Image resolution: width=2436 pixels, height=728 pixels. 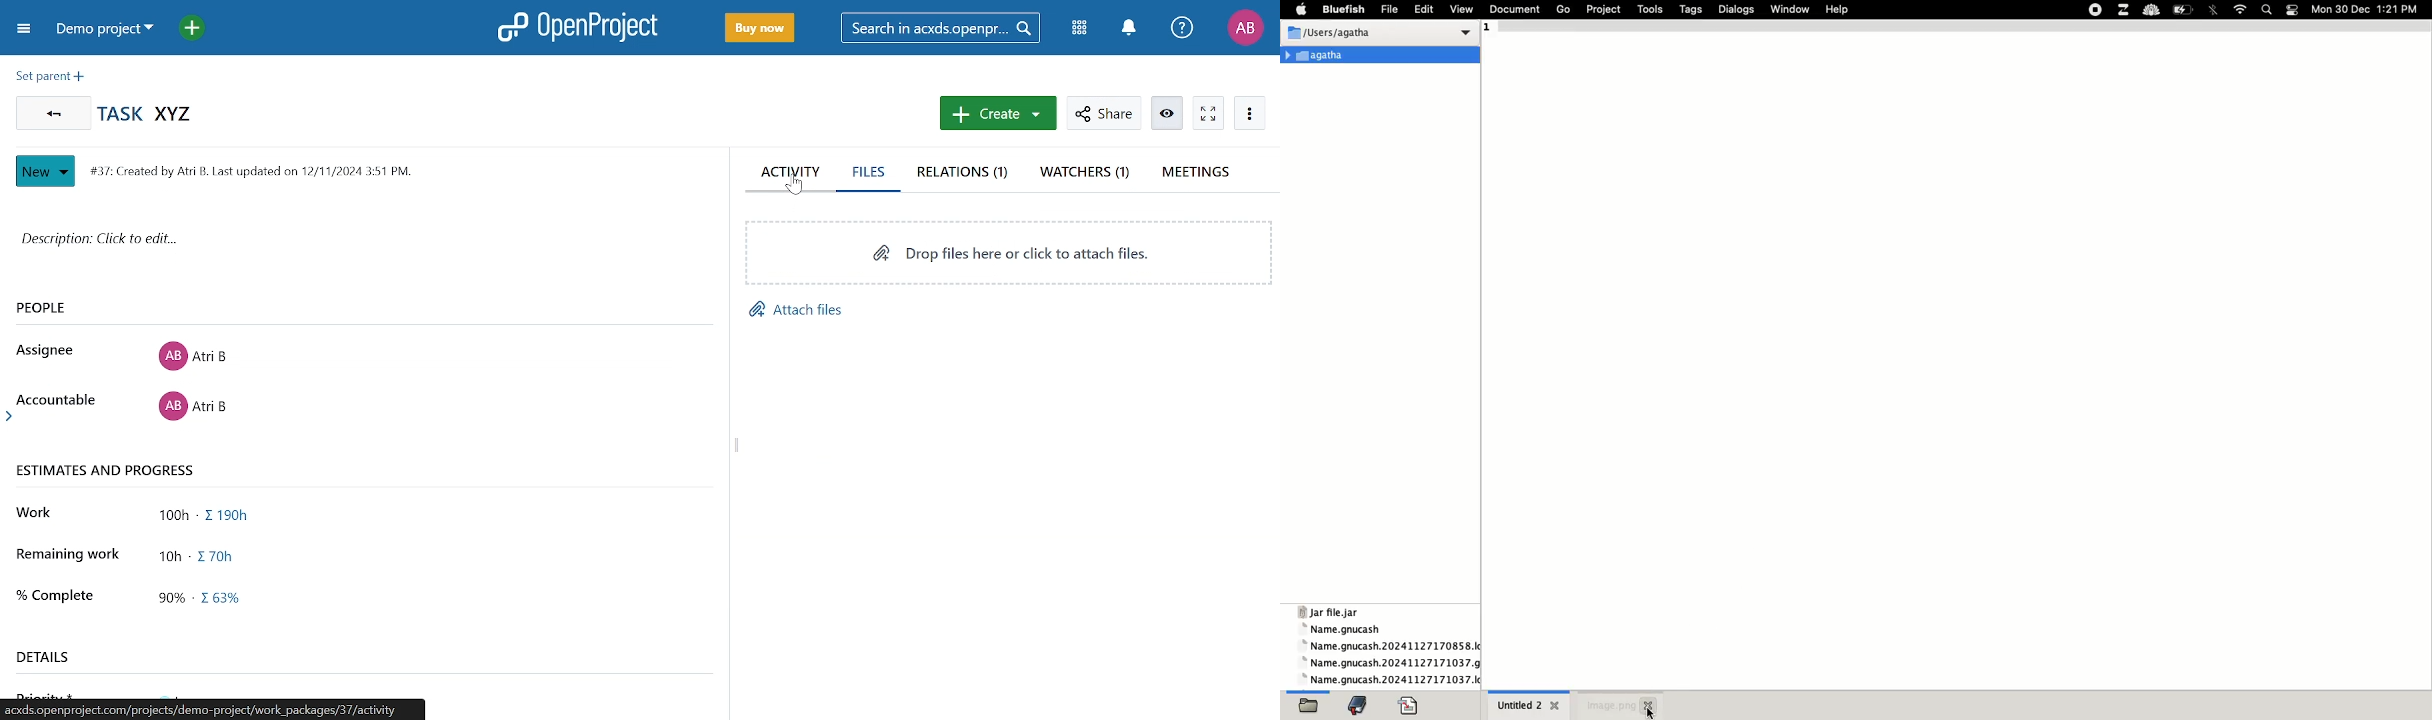 I want to click on PEOPLE, so click(x=45, y=310).